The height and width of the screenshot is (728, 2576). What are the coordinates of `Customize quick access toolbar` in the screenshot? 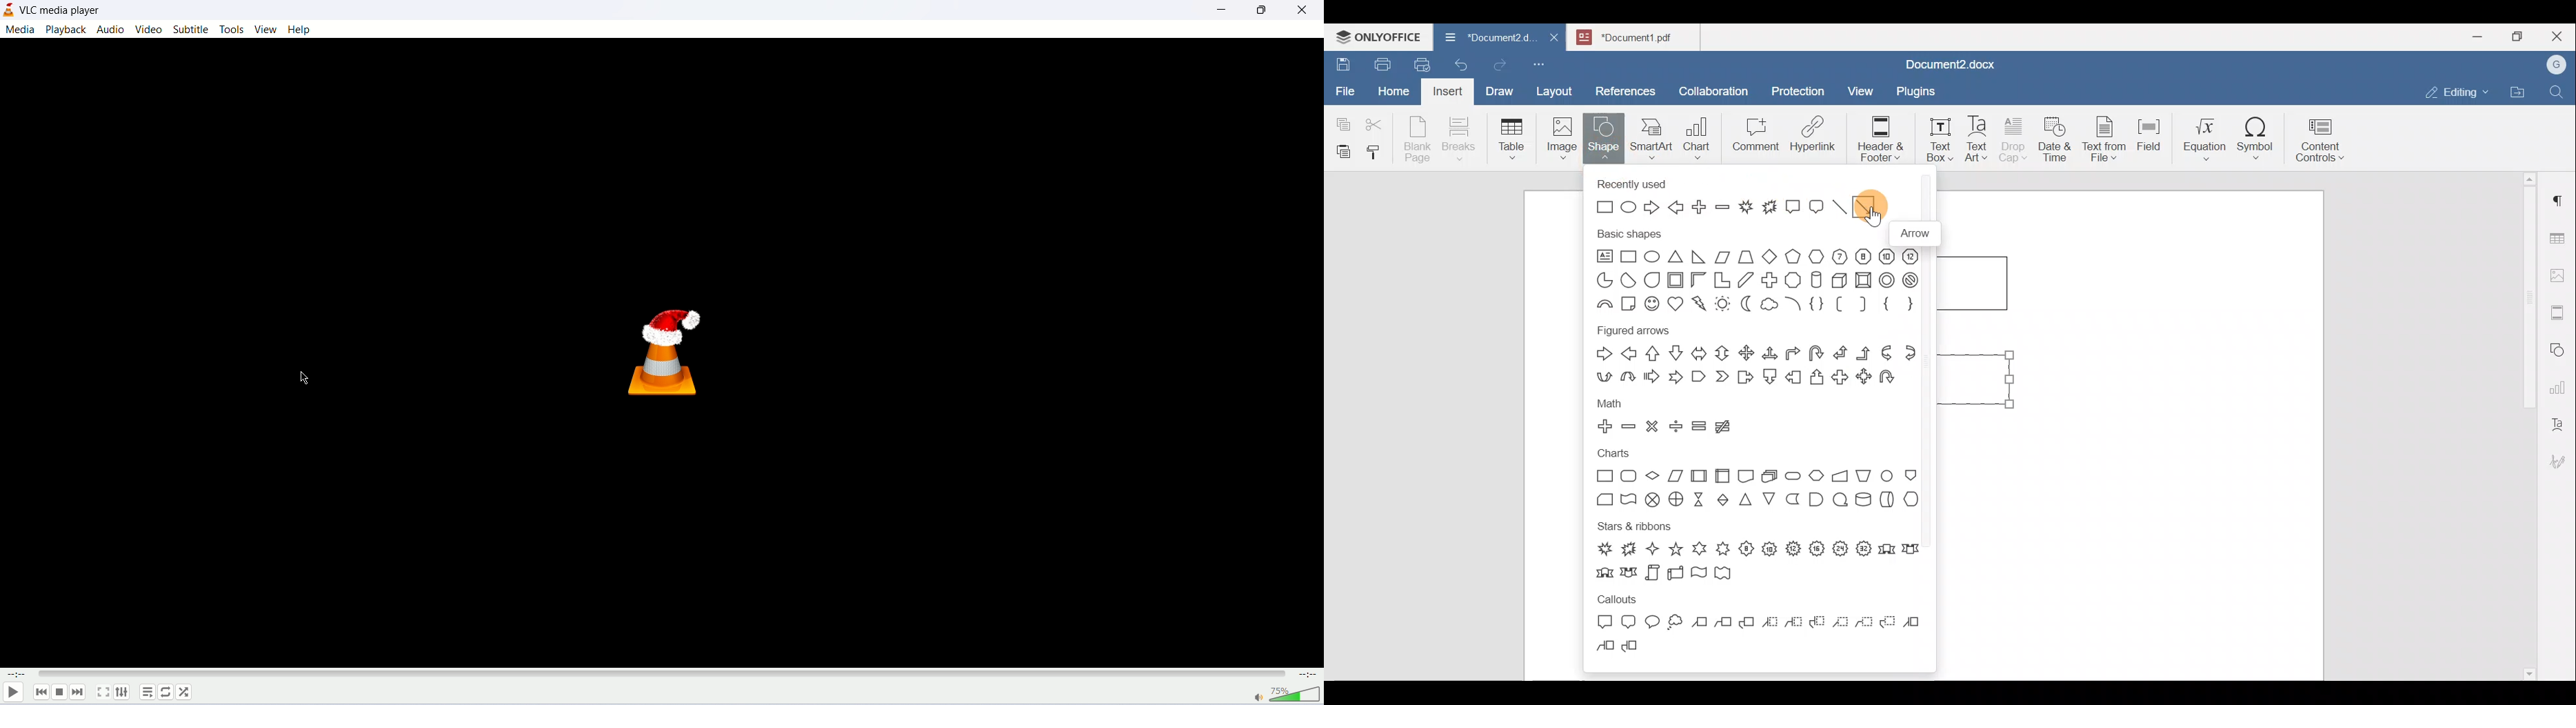 It's located at (1544, 62).